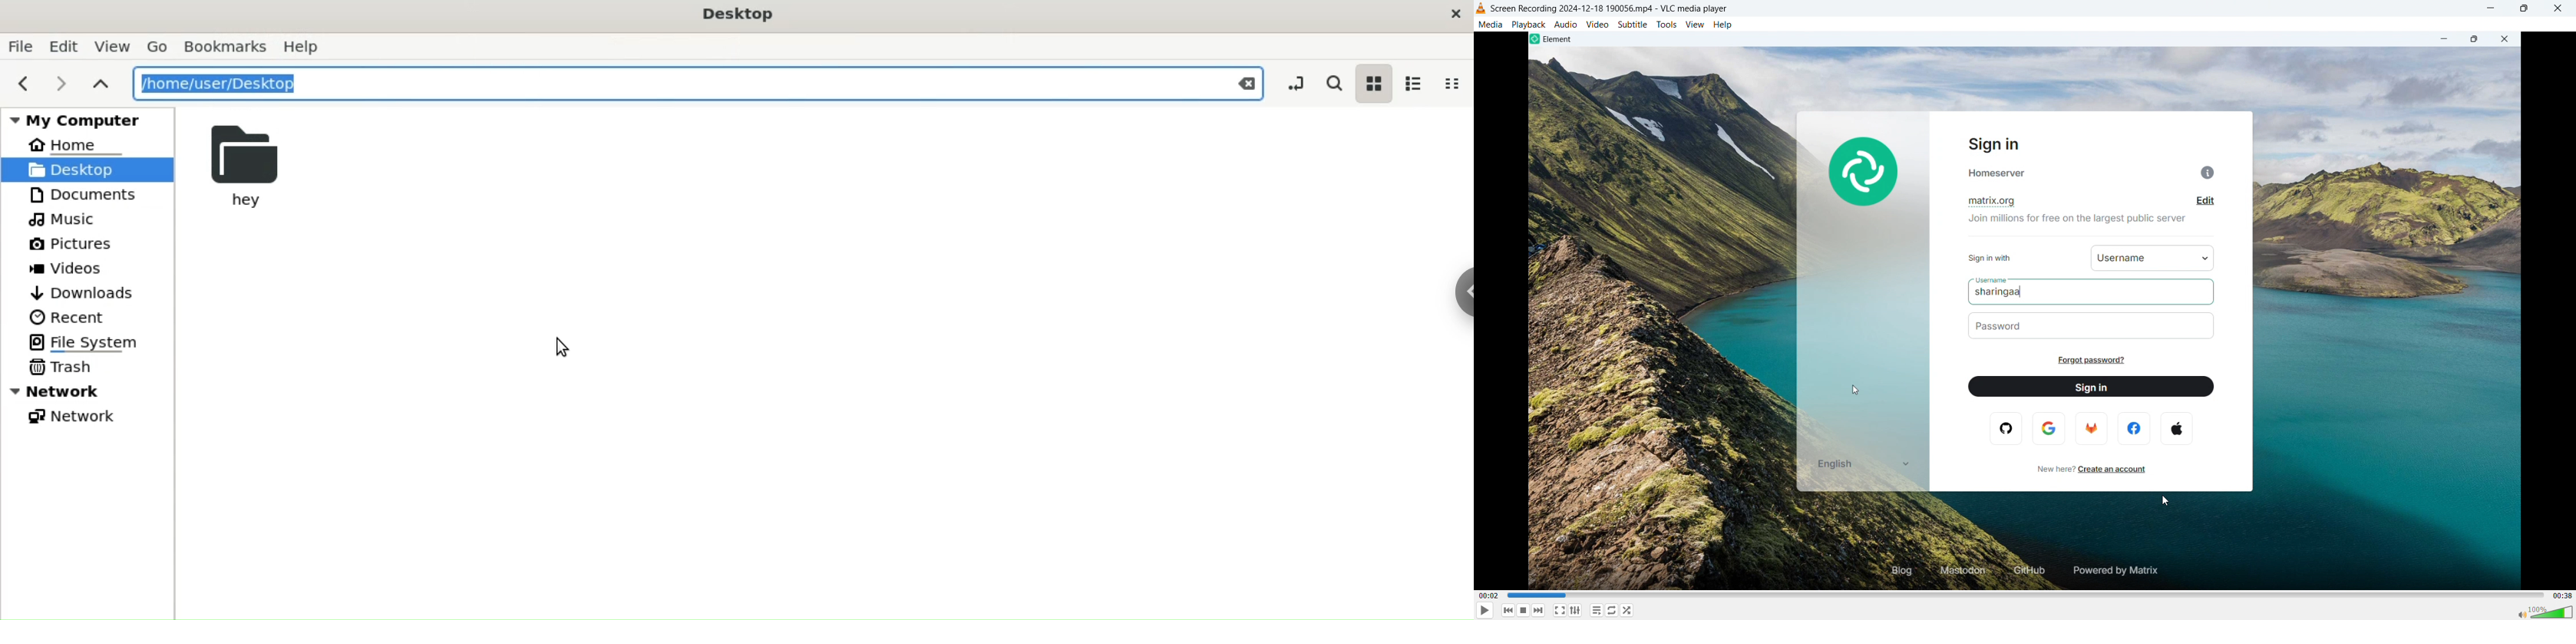 The height and width of the screenshot is (644, 2576). Describe the element at coordinates (65, 267) in the screenshot. I see `Videos` at that location.